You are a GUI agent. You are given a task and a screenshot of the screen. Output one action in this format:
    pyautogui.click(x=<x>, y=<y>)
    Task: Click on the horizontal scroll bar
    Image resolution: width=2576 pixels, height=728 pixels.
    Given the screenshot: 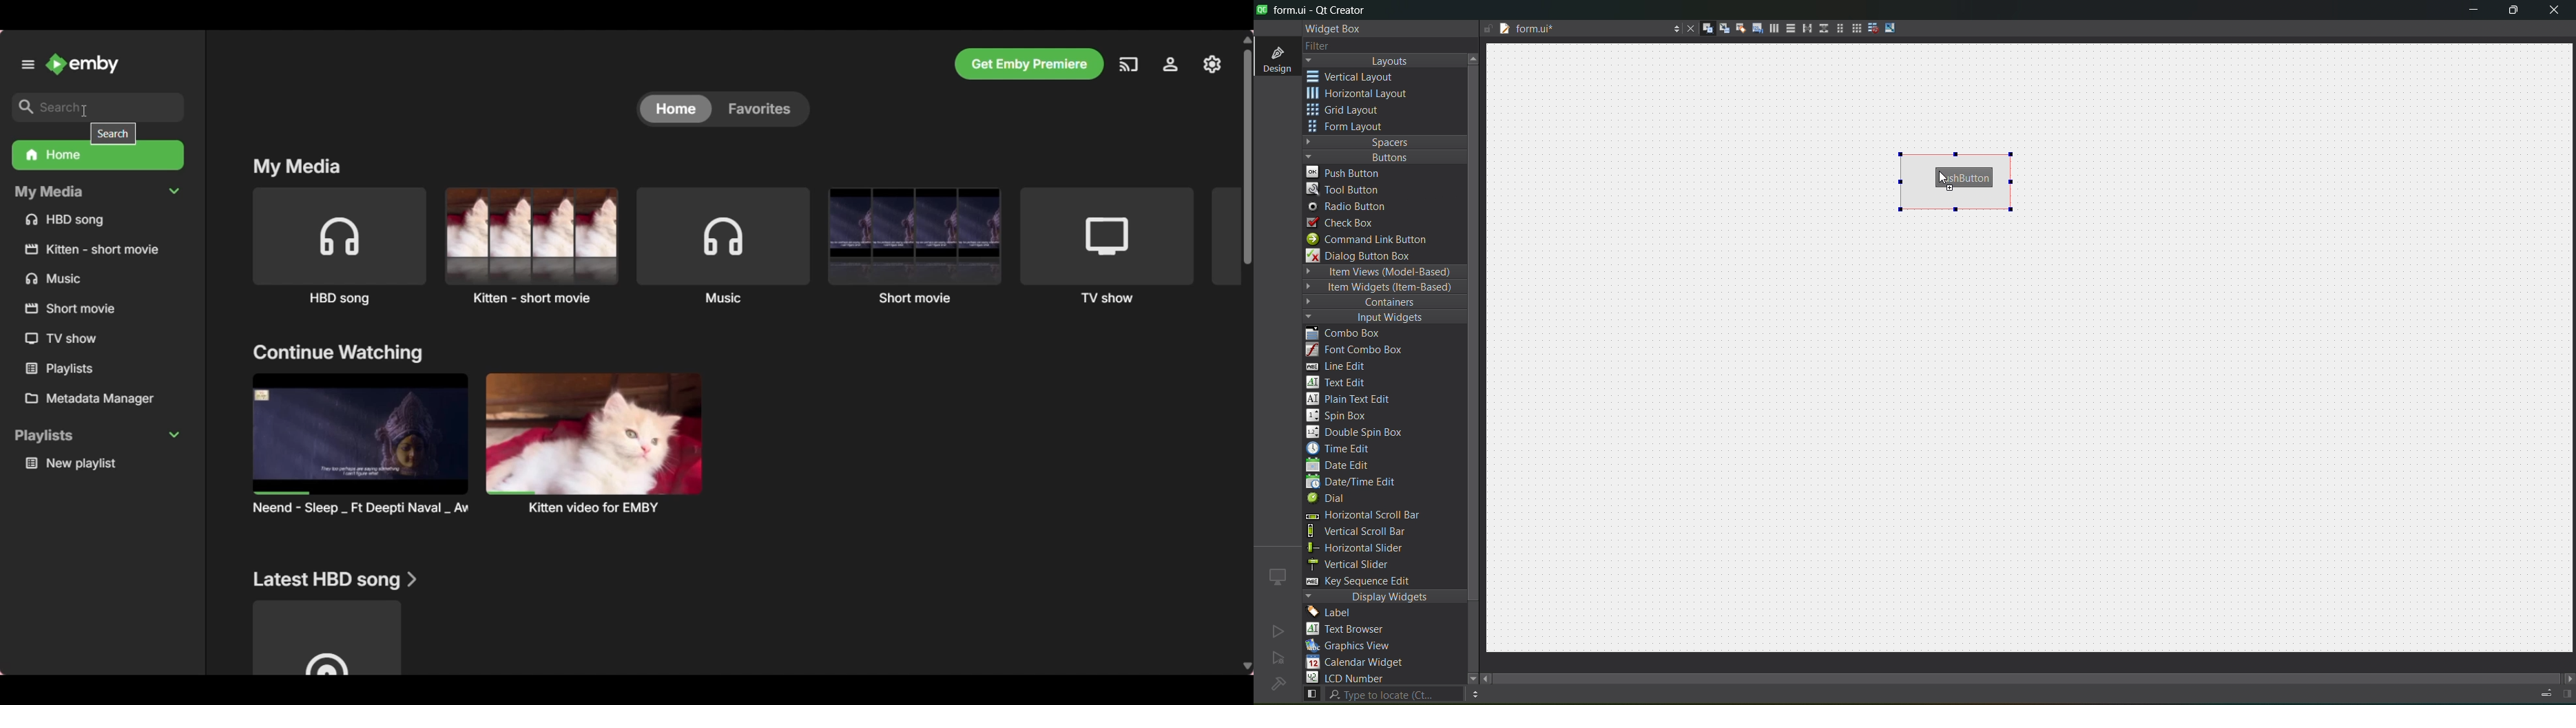 What is the action you would take?
    pyautogui.click(x=1362, y=516)
    